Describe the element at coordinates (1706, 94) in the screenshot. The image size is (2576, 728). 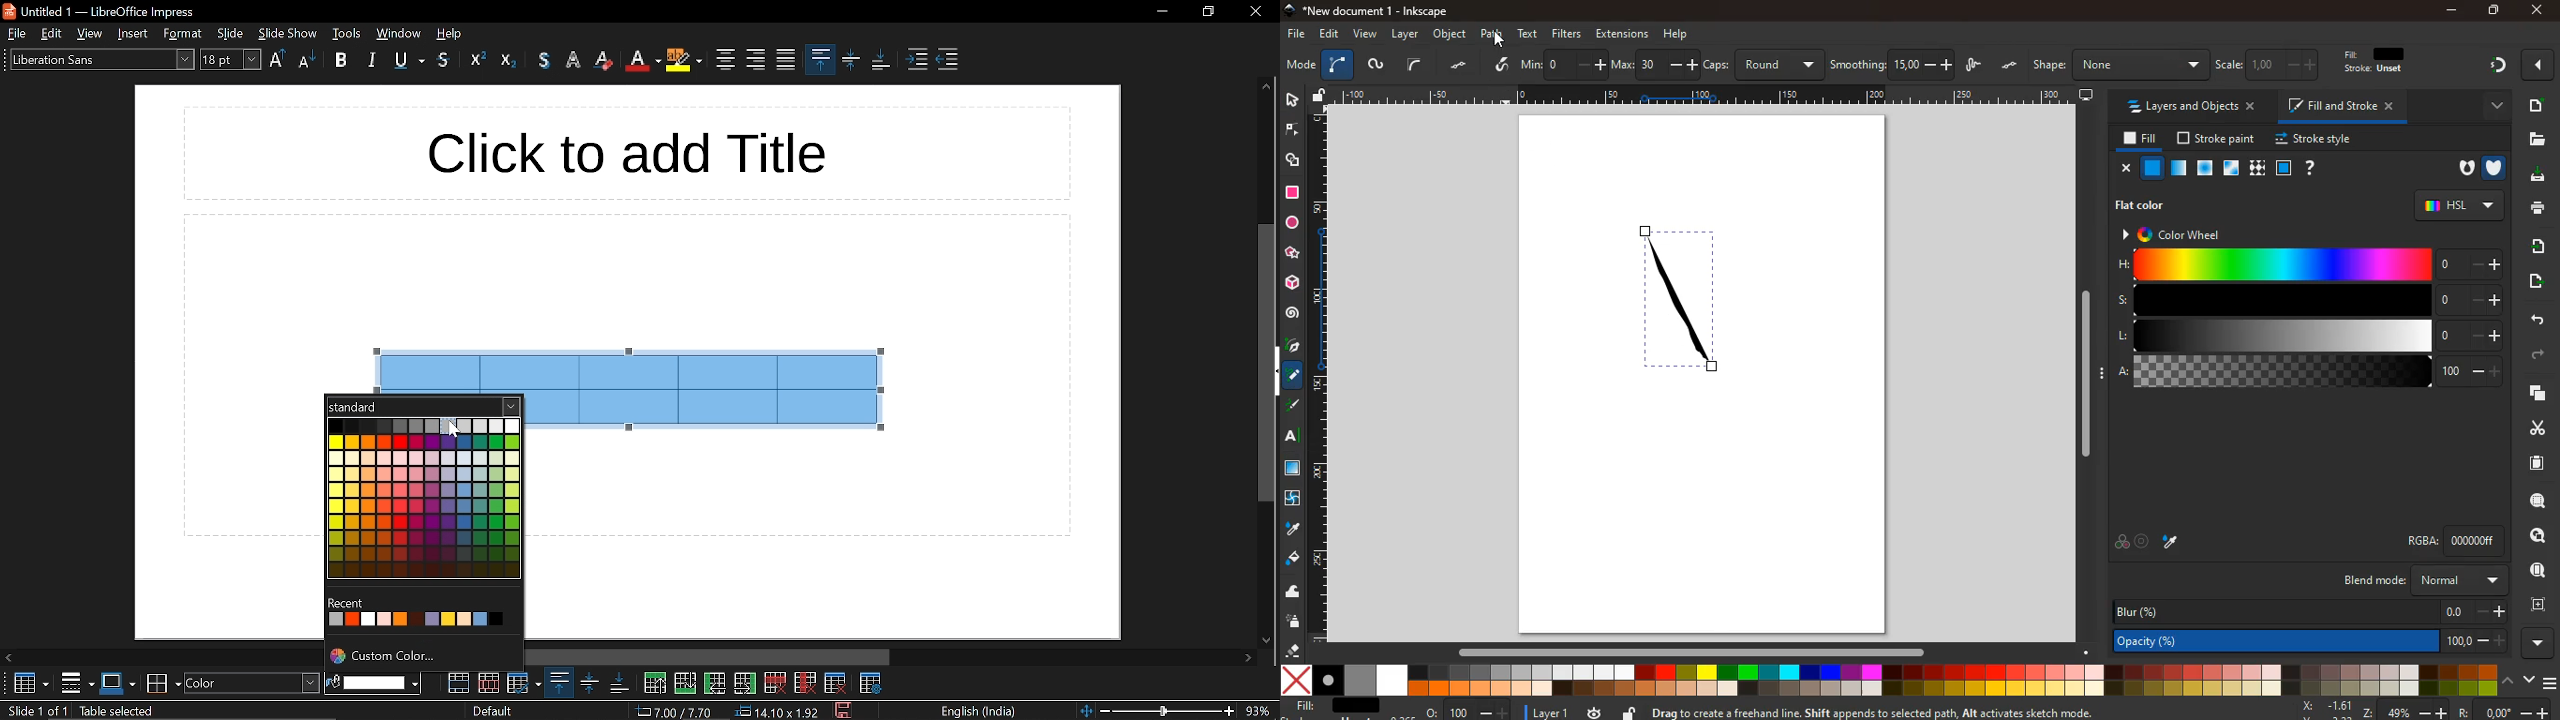
I see `Scale` at that location.